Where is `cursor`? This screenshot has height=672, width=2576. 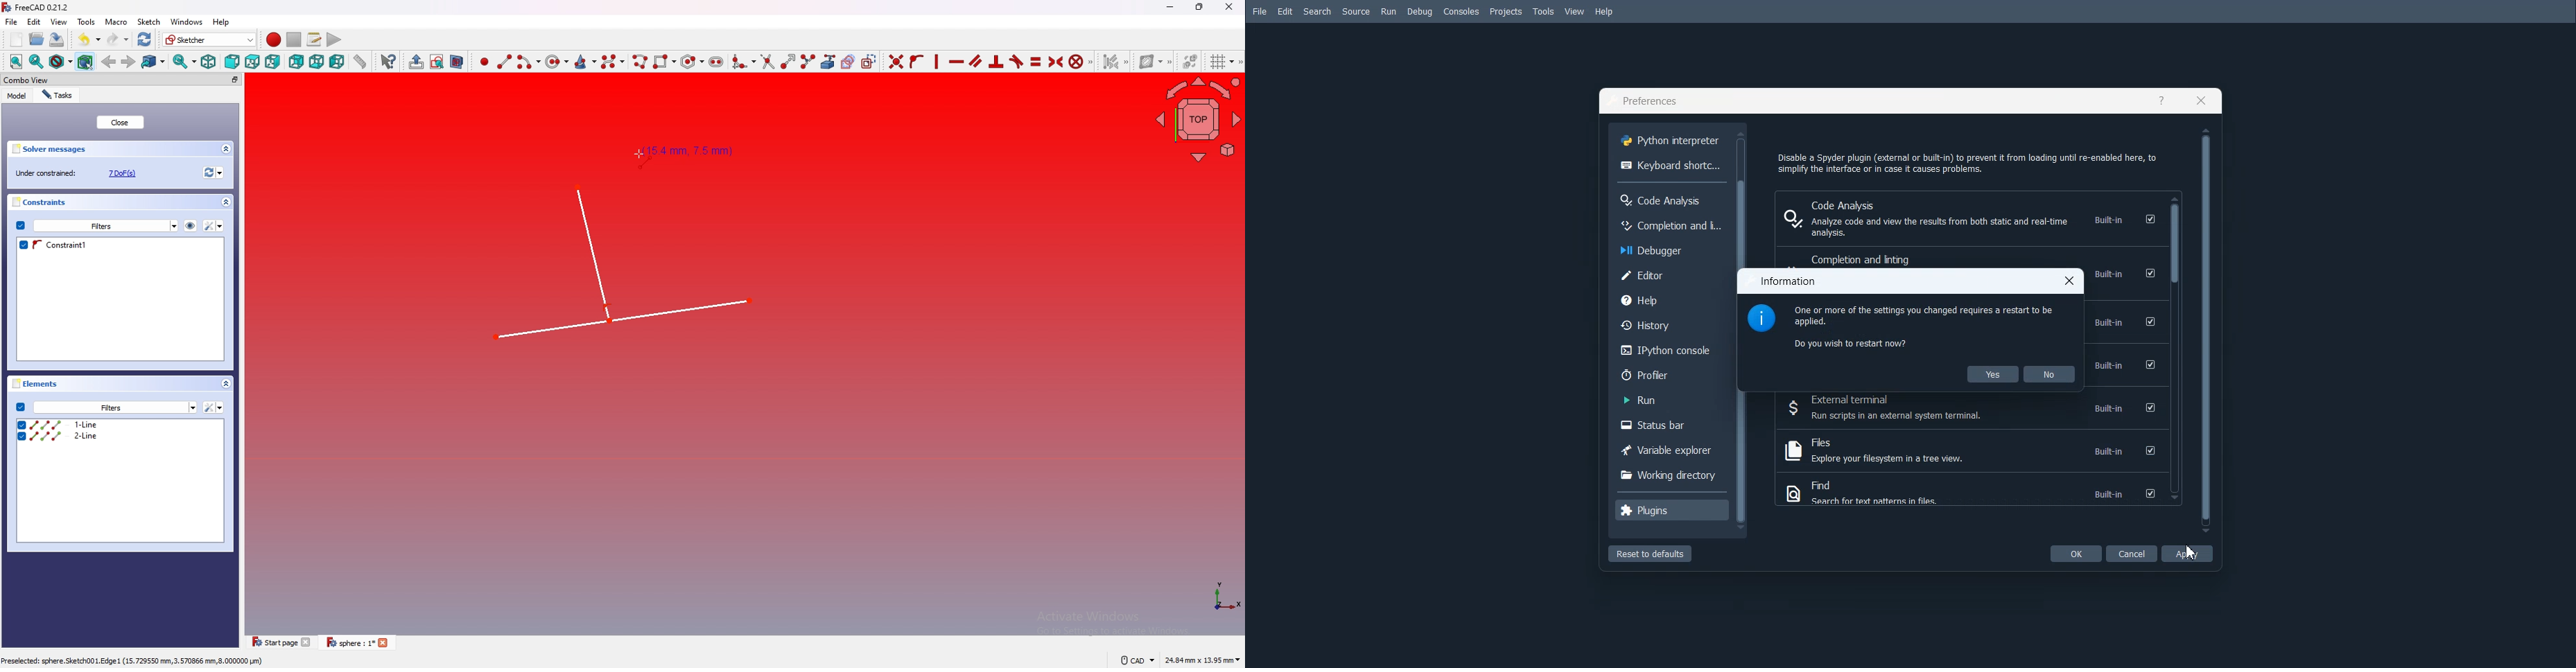 cursor is located at coordinates (637, 155).